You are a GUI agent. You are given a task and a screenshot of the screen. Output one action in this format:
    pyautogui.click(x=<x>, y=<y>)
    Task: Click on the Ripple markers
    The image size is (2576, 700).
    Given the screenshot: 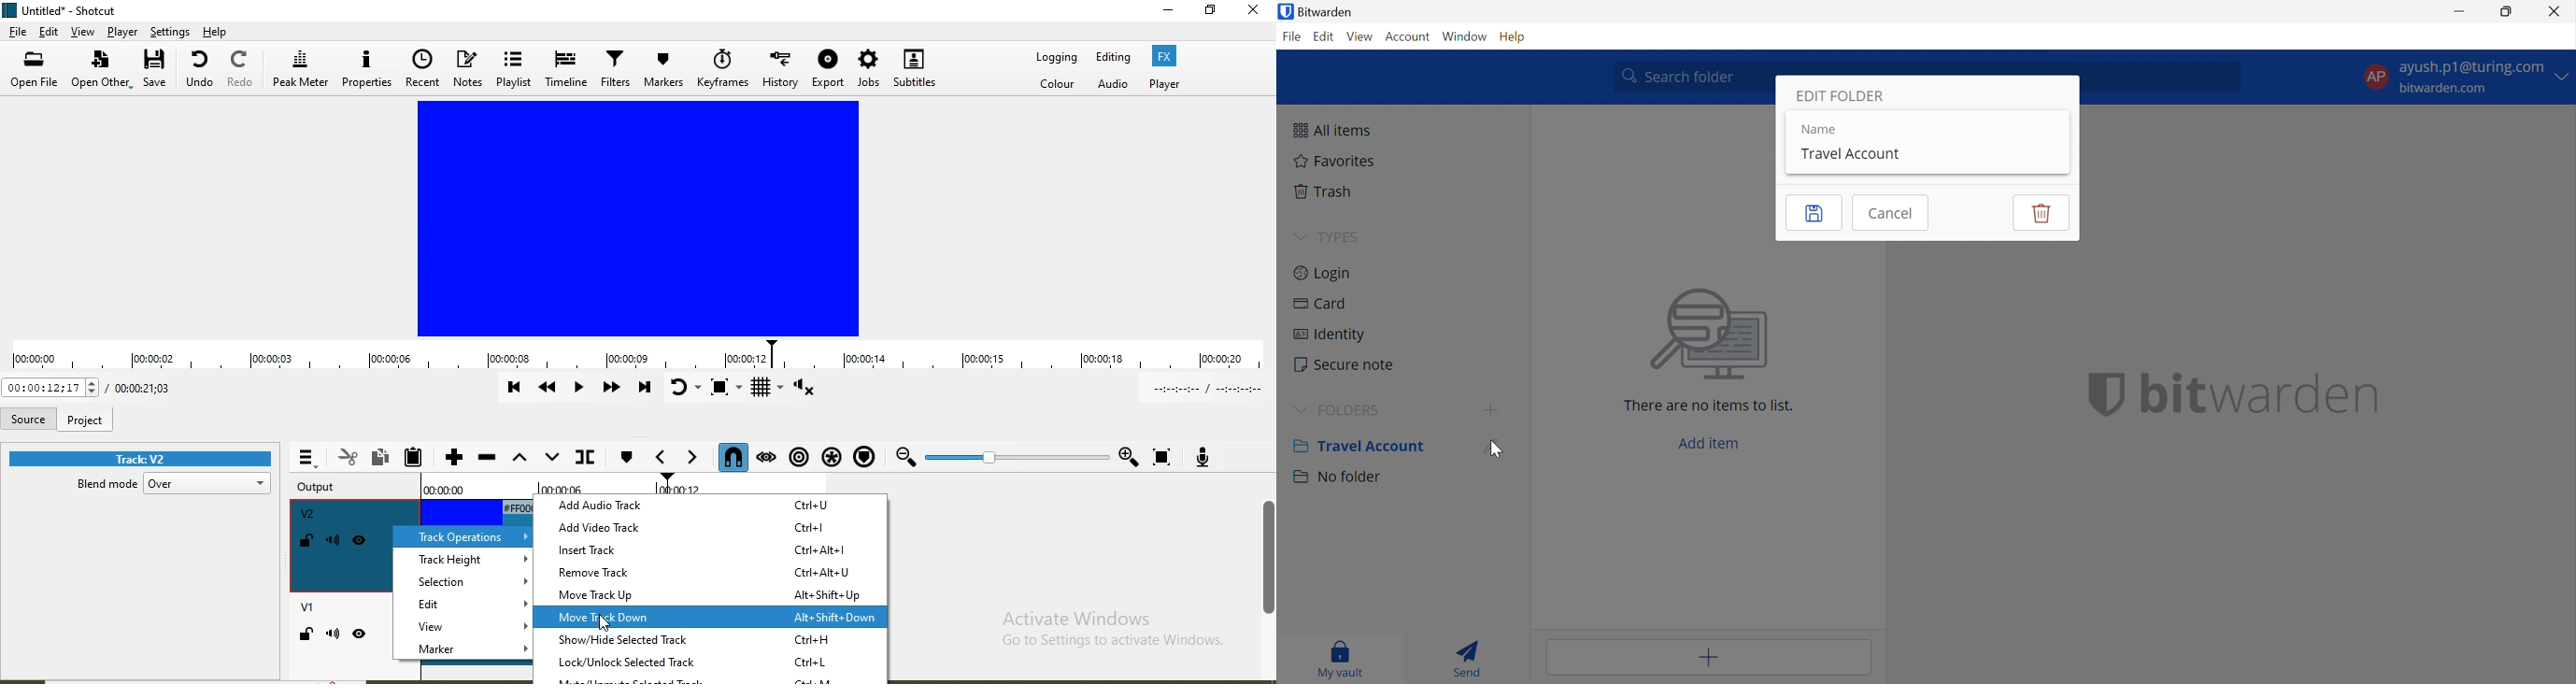 What is the action you would take?
    pyautogui.click(x=869, y=457)
    